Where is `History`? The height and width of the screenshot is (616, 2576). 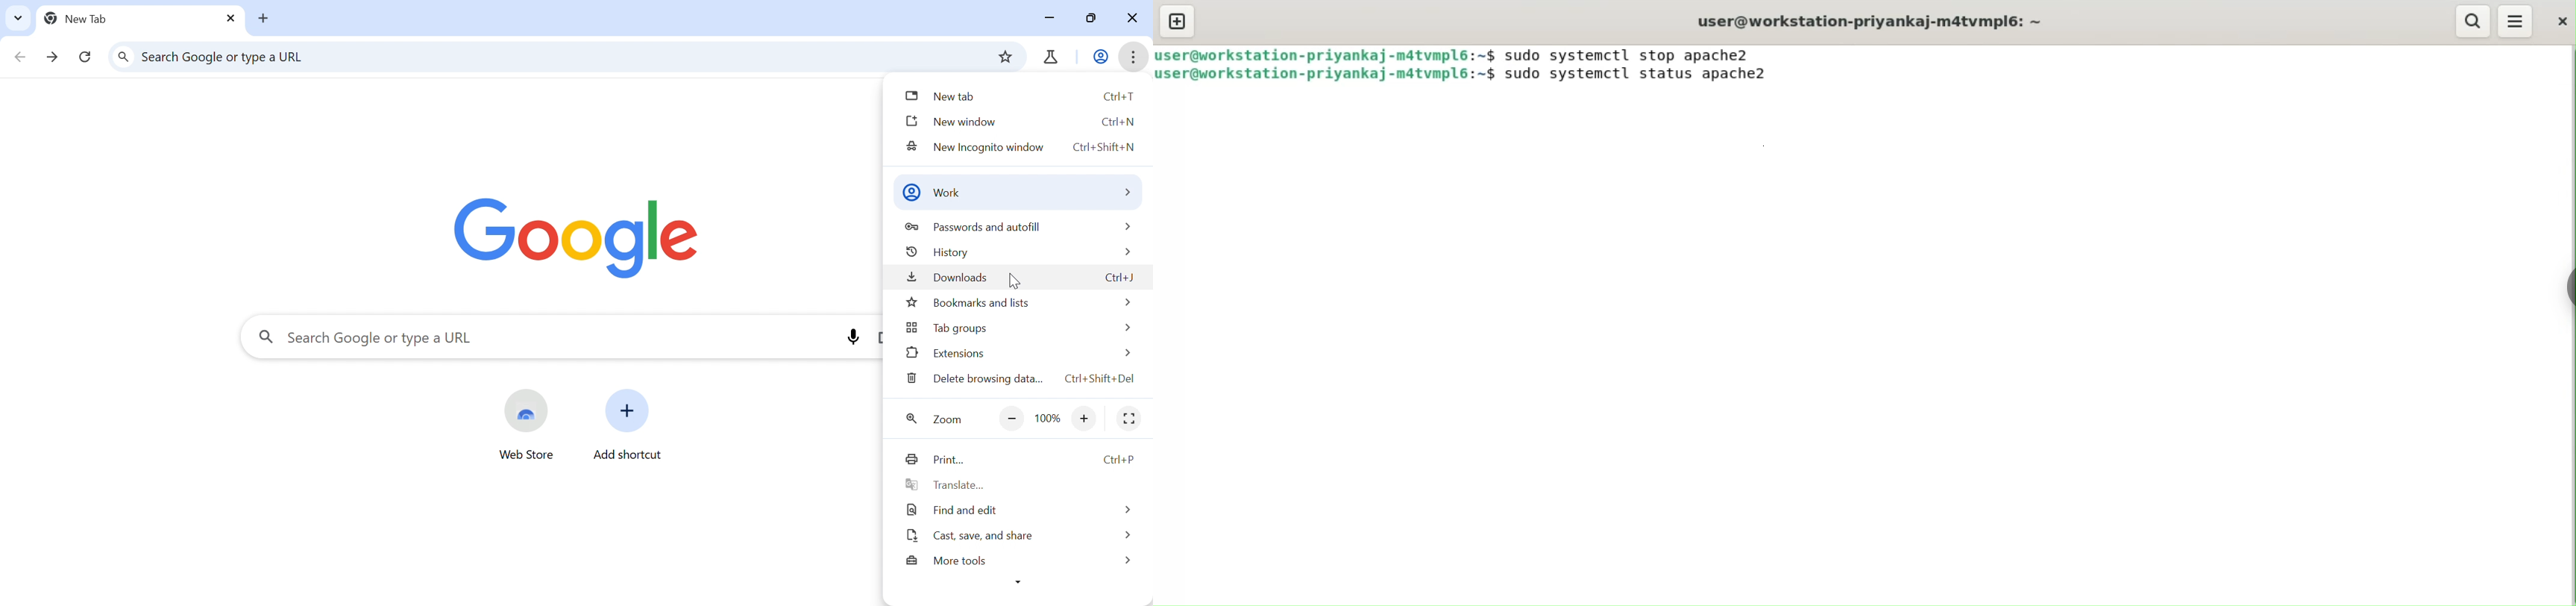
History is located at coordinates (937, 253).